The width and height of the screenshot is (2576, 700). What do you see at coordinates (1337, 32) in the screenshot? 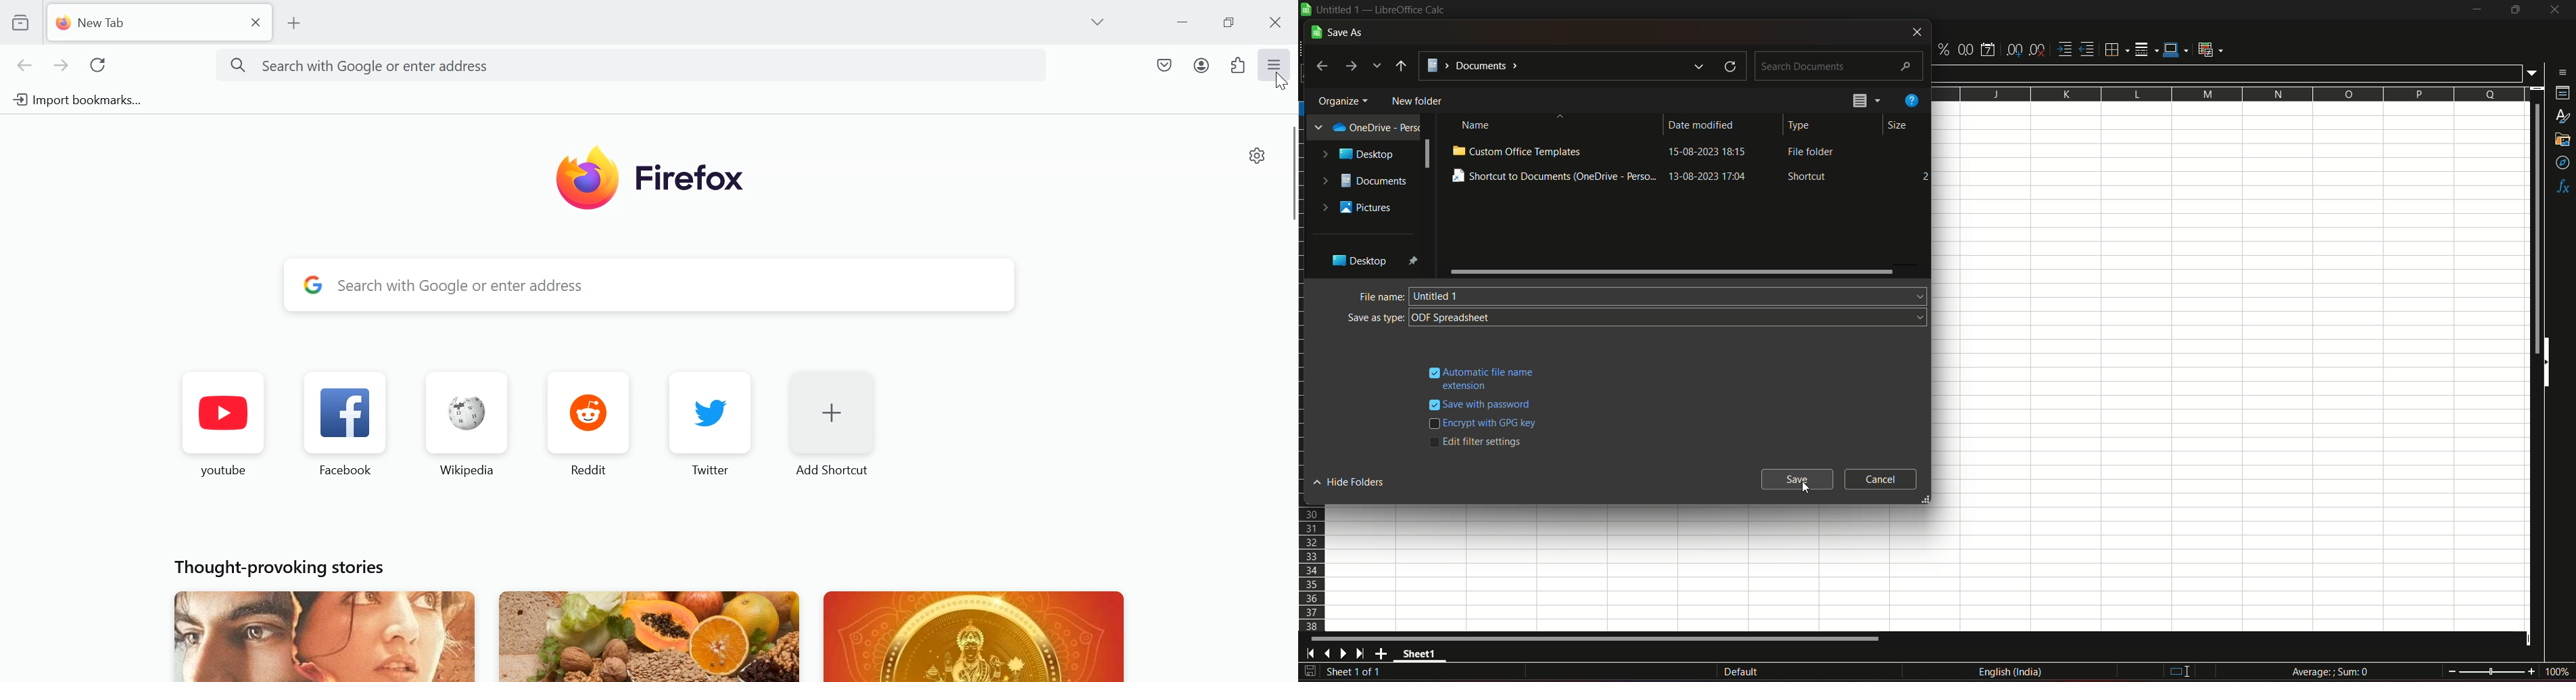
I see `save as` at bounding box center [1337, 32].